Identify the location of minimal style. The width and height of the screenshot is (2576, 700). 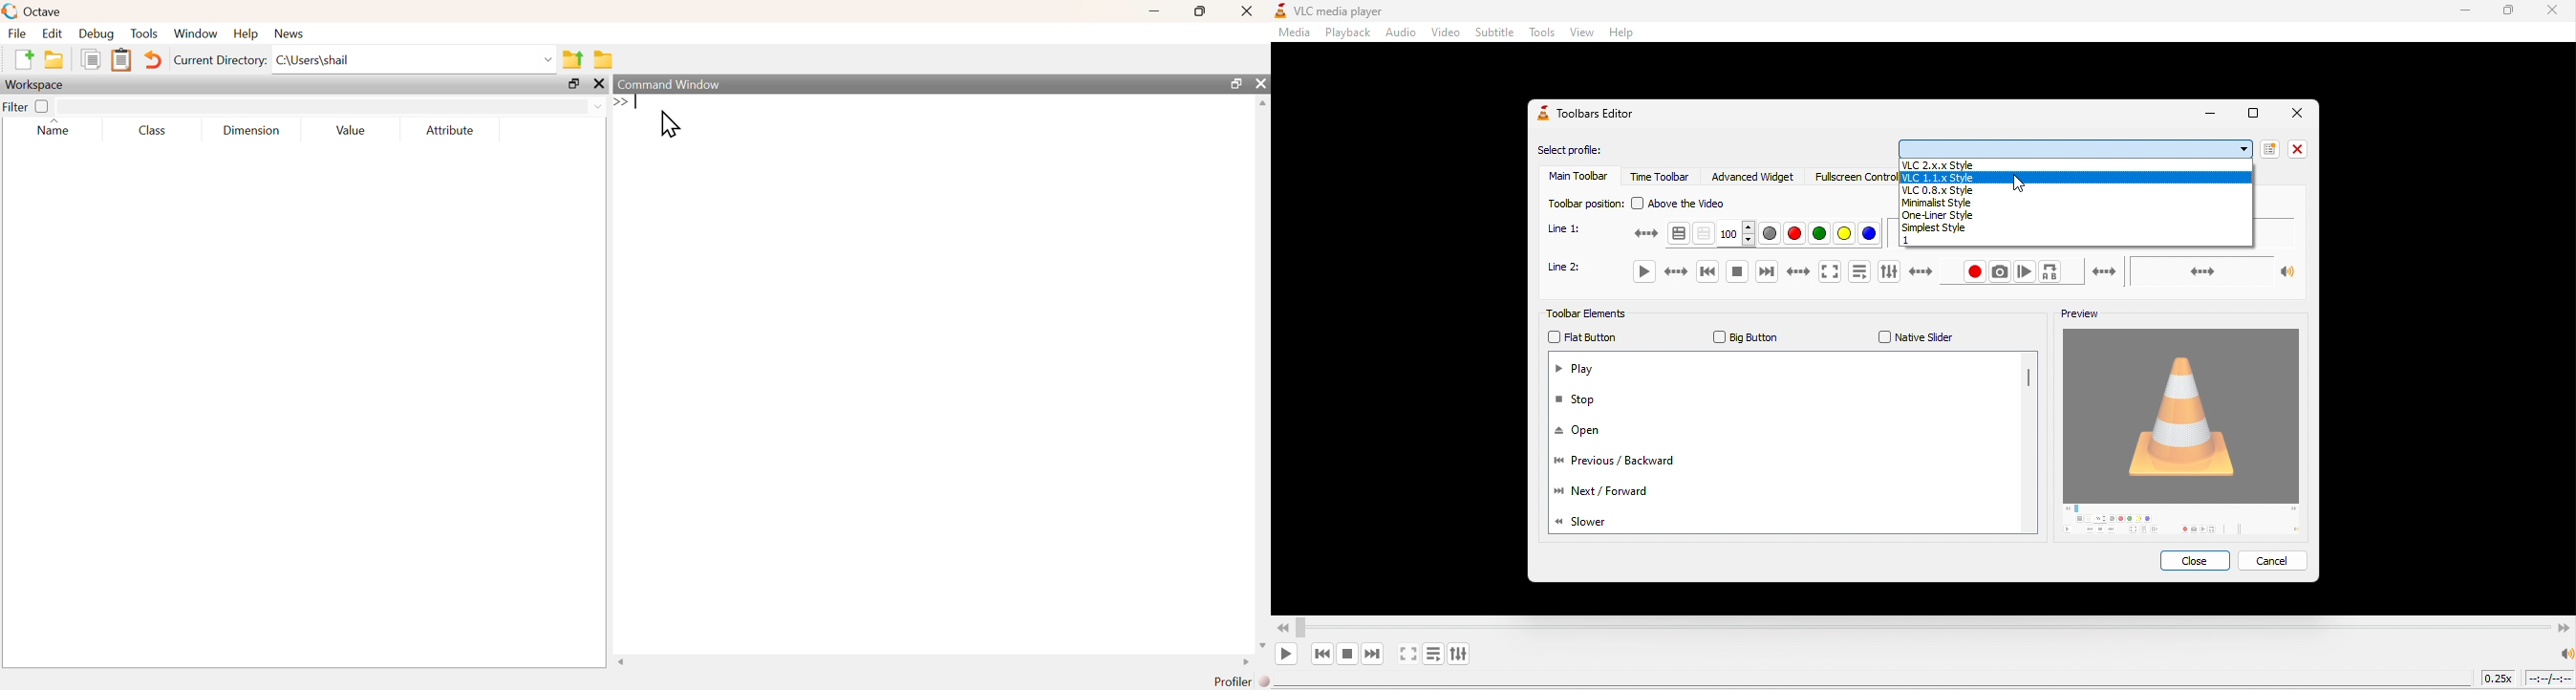
(2078, 203).